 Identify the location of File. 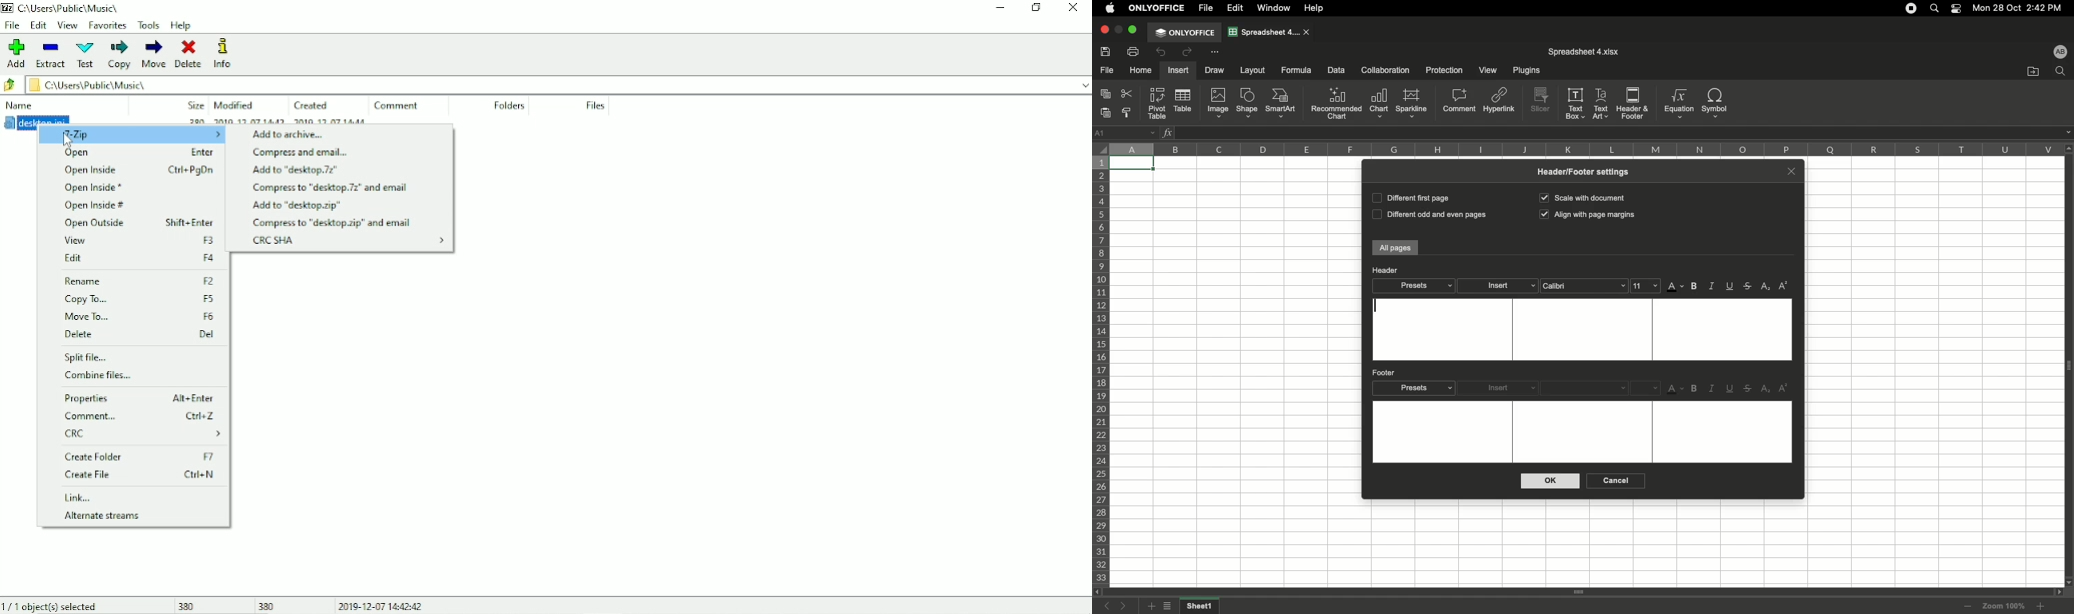
(1108, 71).